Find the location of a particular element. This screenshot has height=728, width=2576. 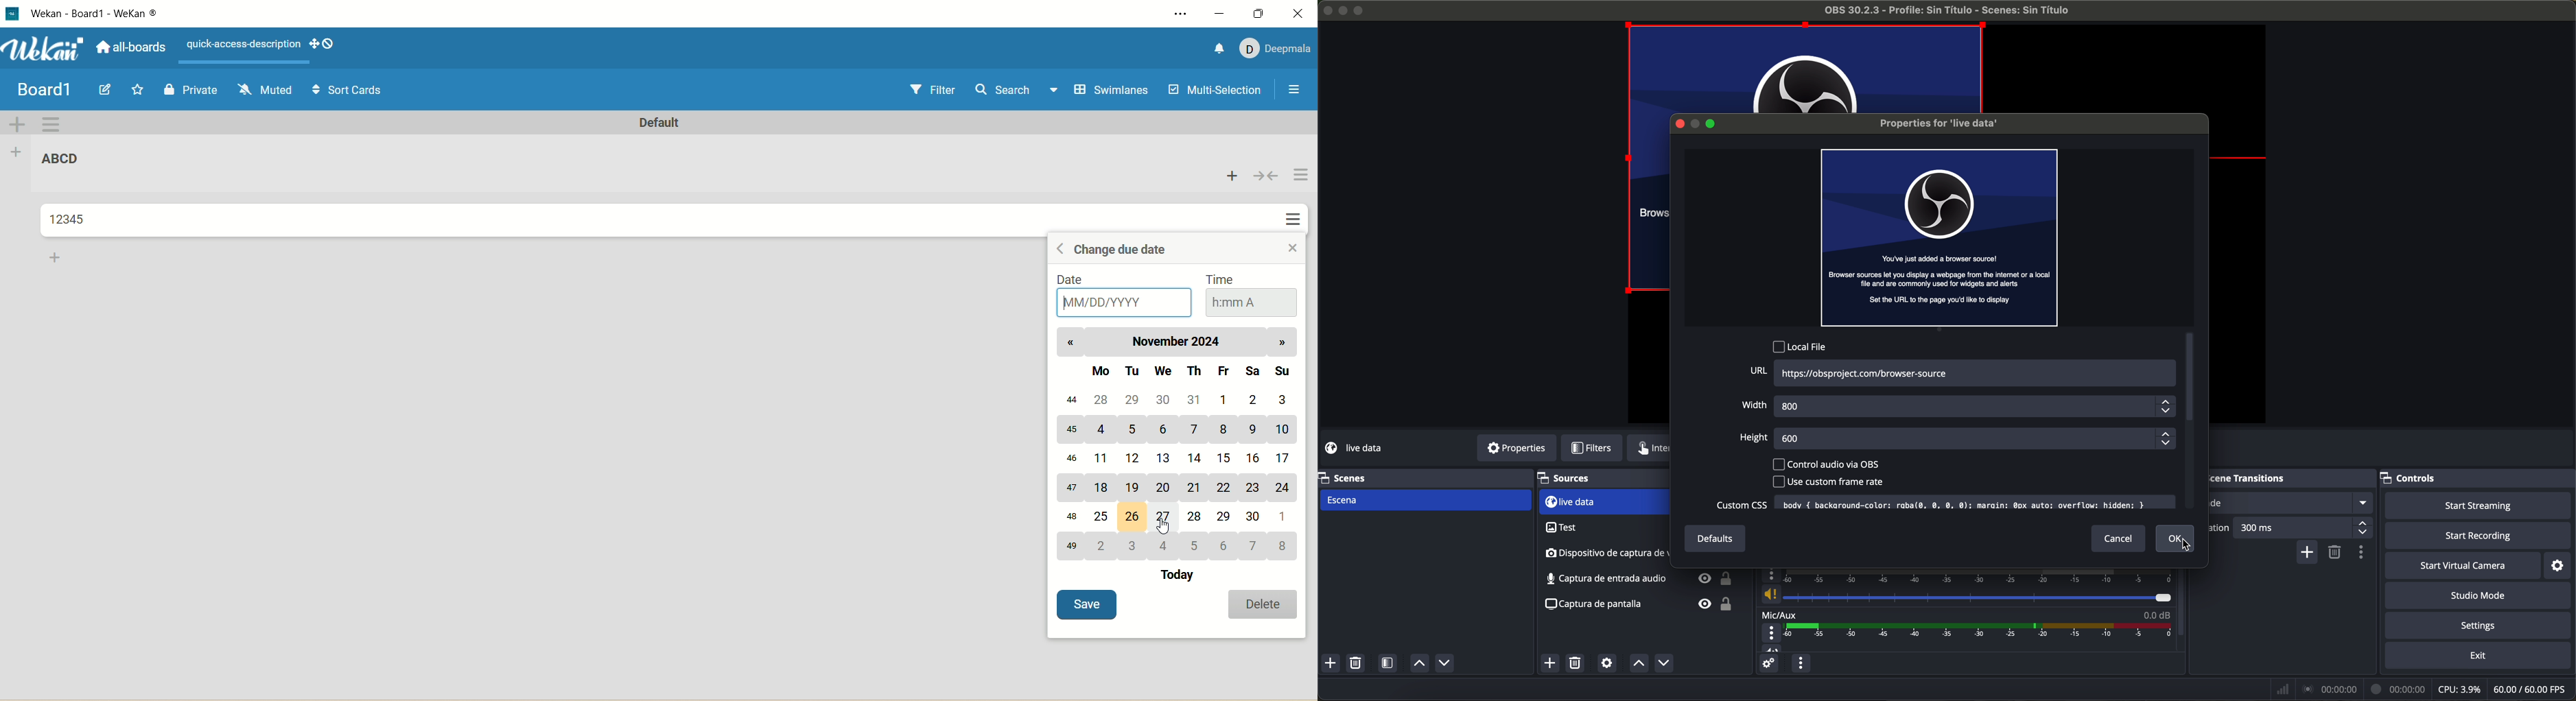

URL is located at coordinates (1867, 373).